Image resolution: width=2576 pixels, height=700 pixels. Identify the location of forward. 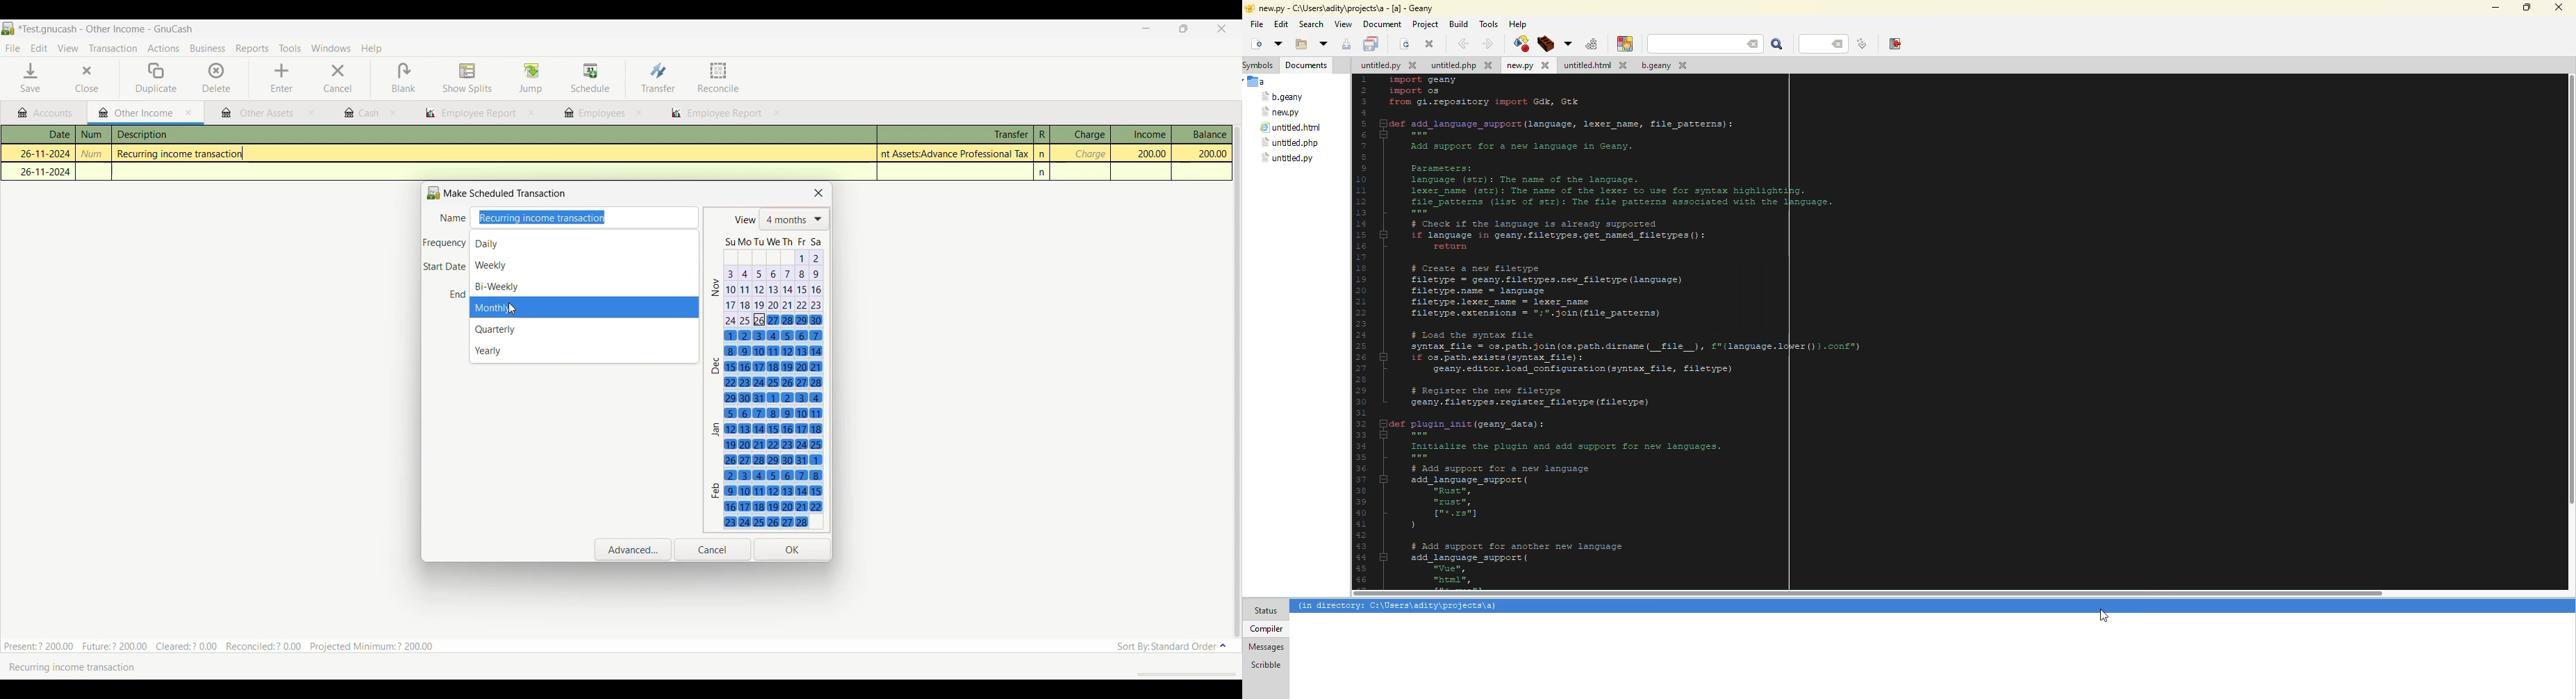
(1486, 44).